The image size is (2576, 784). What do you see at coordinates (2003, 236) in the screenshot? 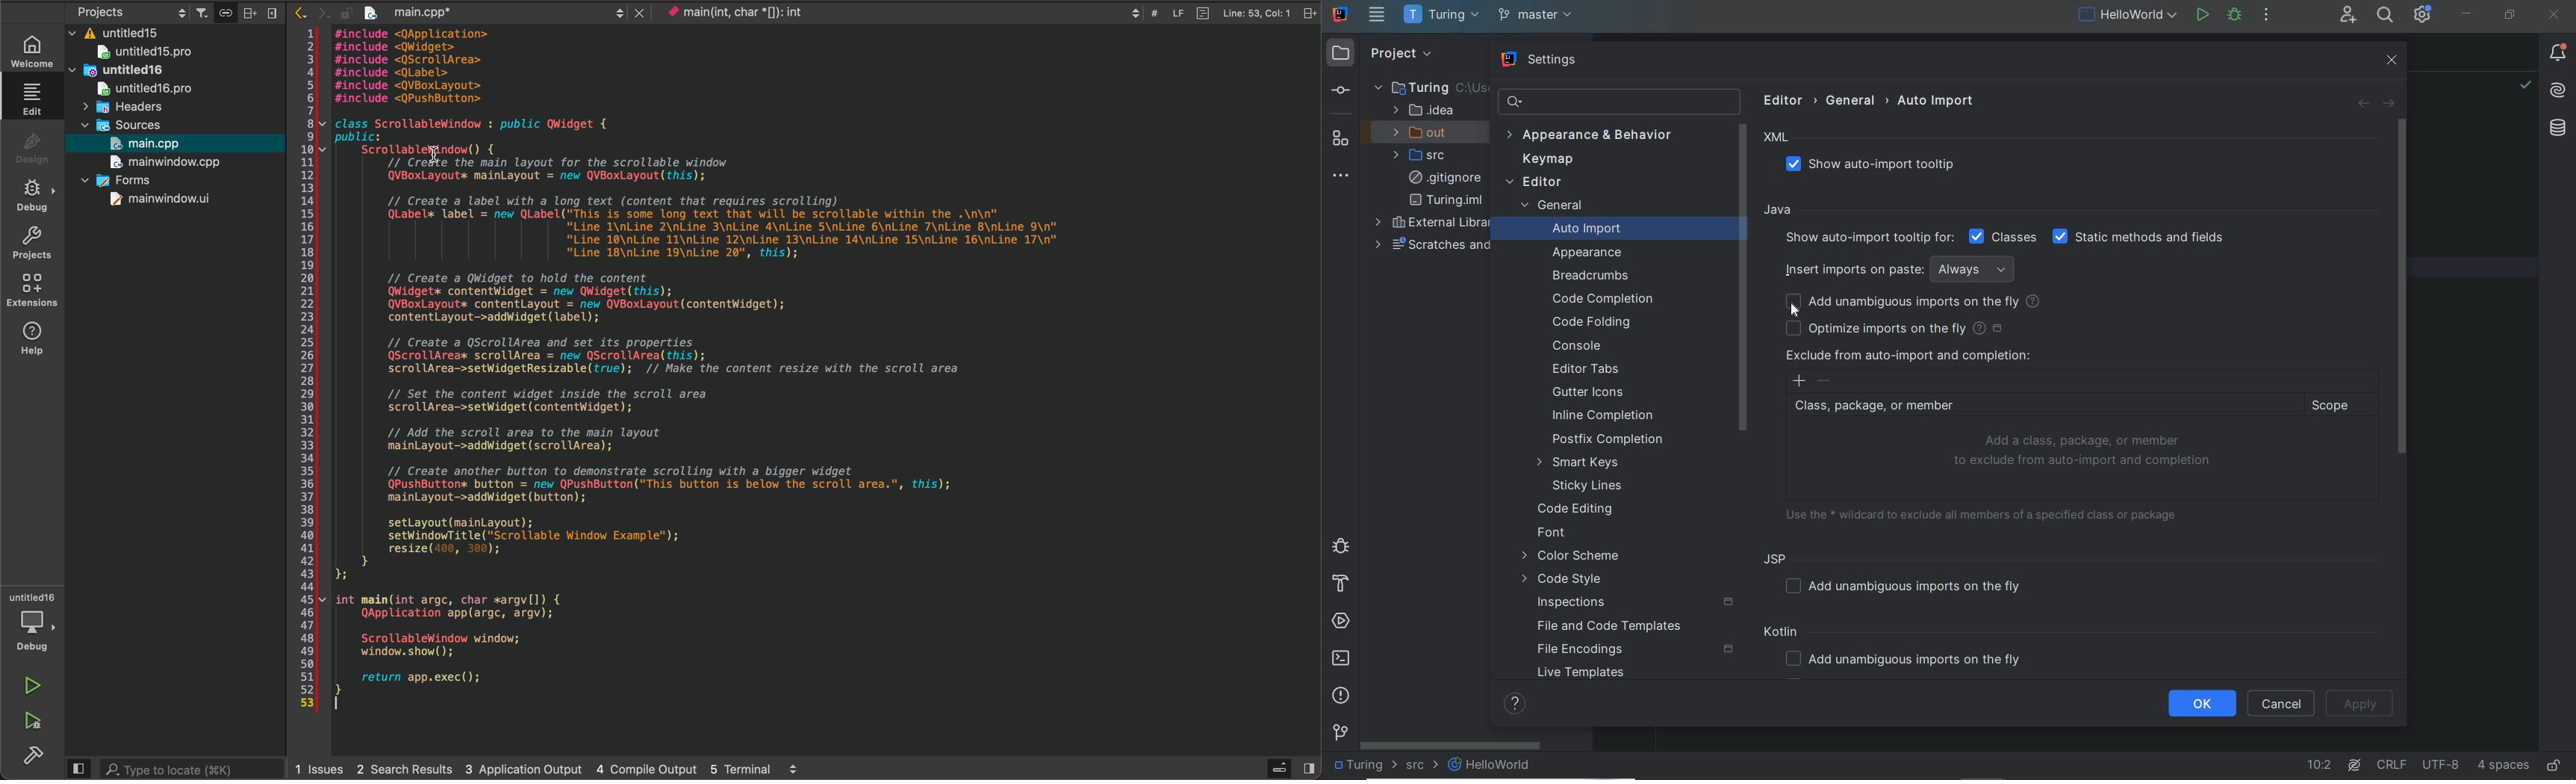
I see `CLASSES` at bounding box center [2003, 236].